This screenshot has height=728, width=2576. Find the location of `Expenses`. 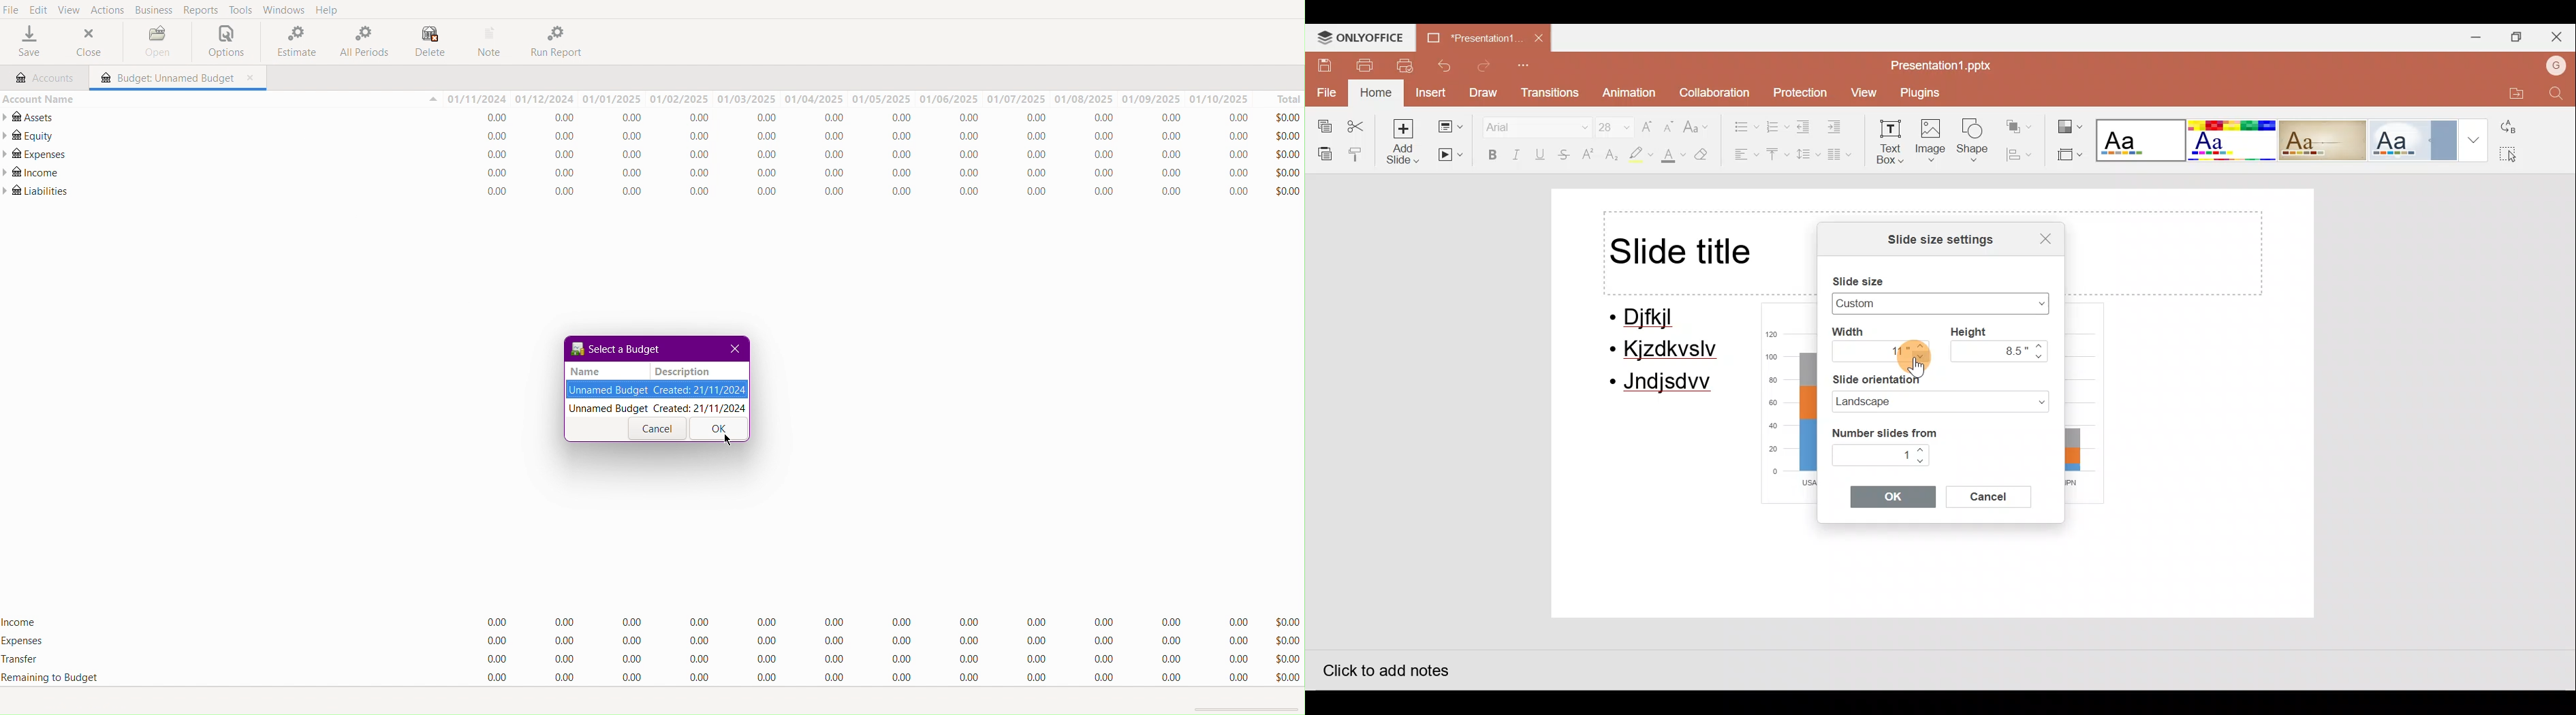

Expenses is located at coordinates (34, 155).